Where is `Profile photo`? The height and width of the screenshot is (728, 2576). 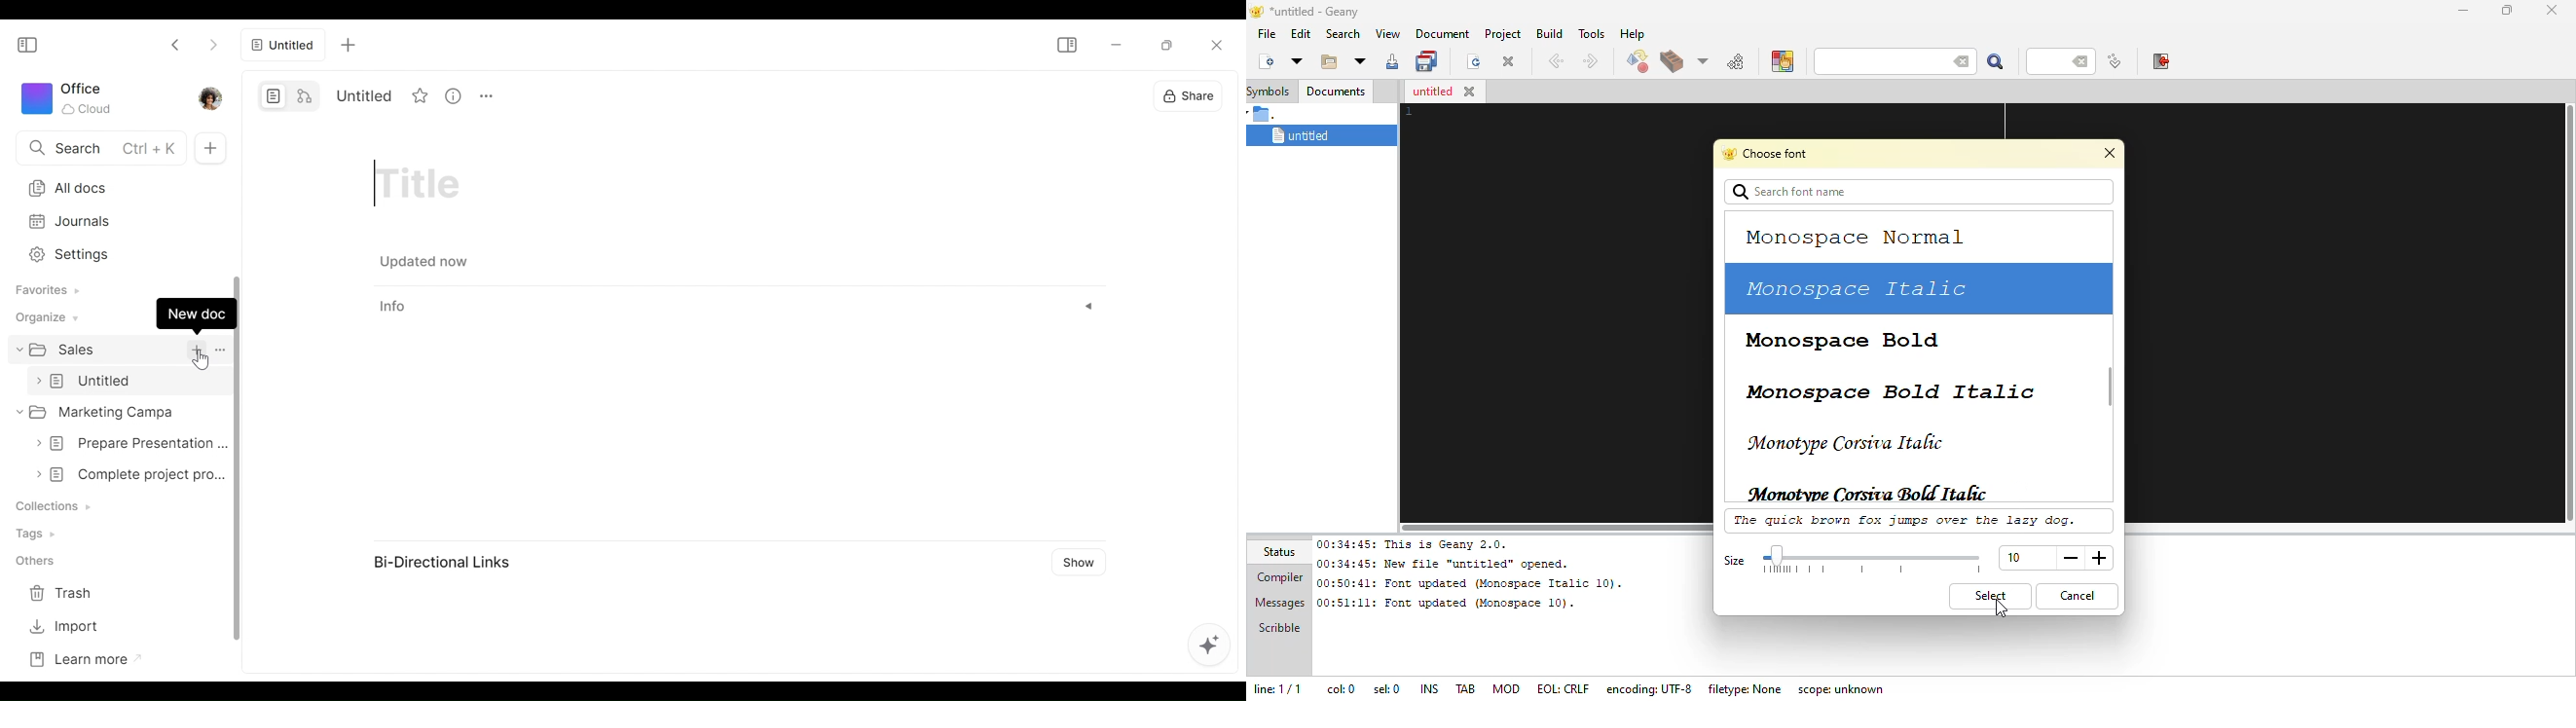 Profile photo is located at coordinates (215, 97).